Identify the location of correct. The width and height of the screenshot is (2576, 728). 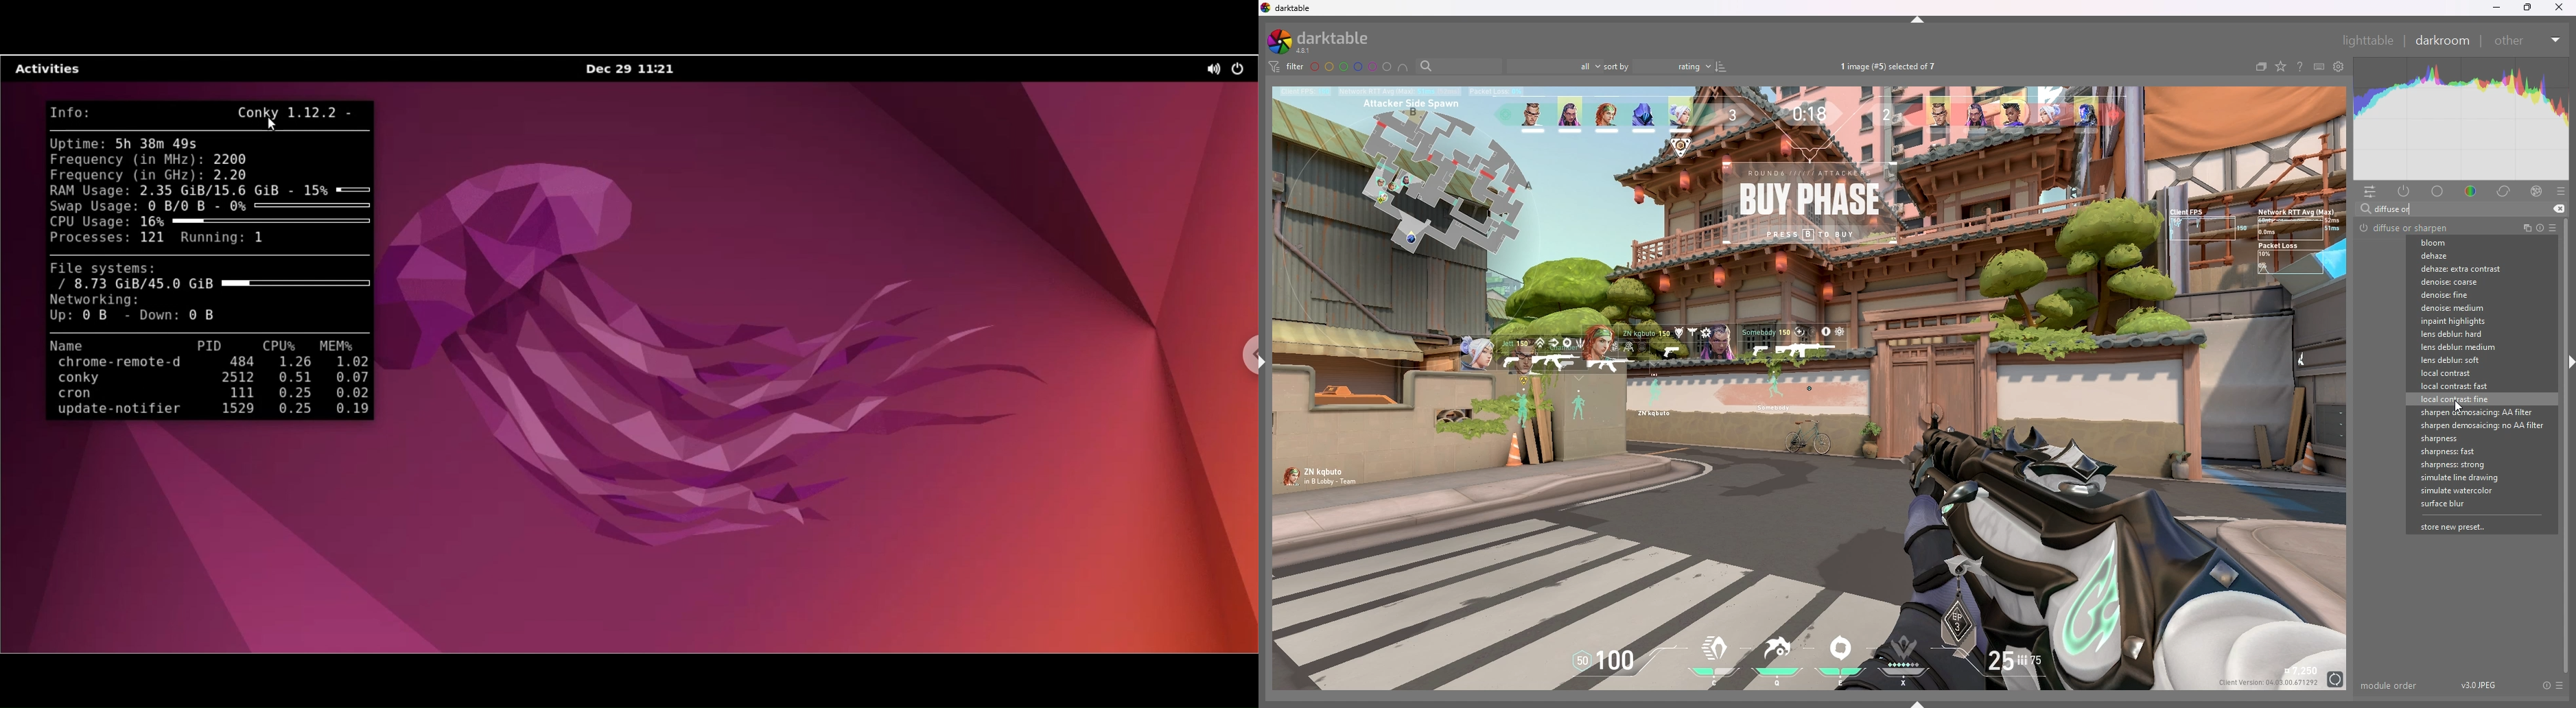
(2505, 191).